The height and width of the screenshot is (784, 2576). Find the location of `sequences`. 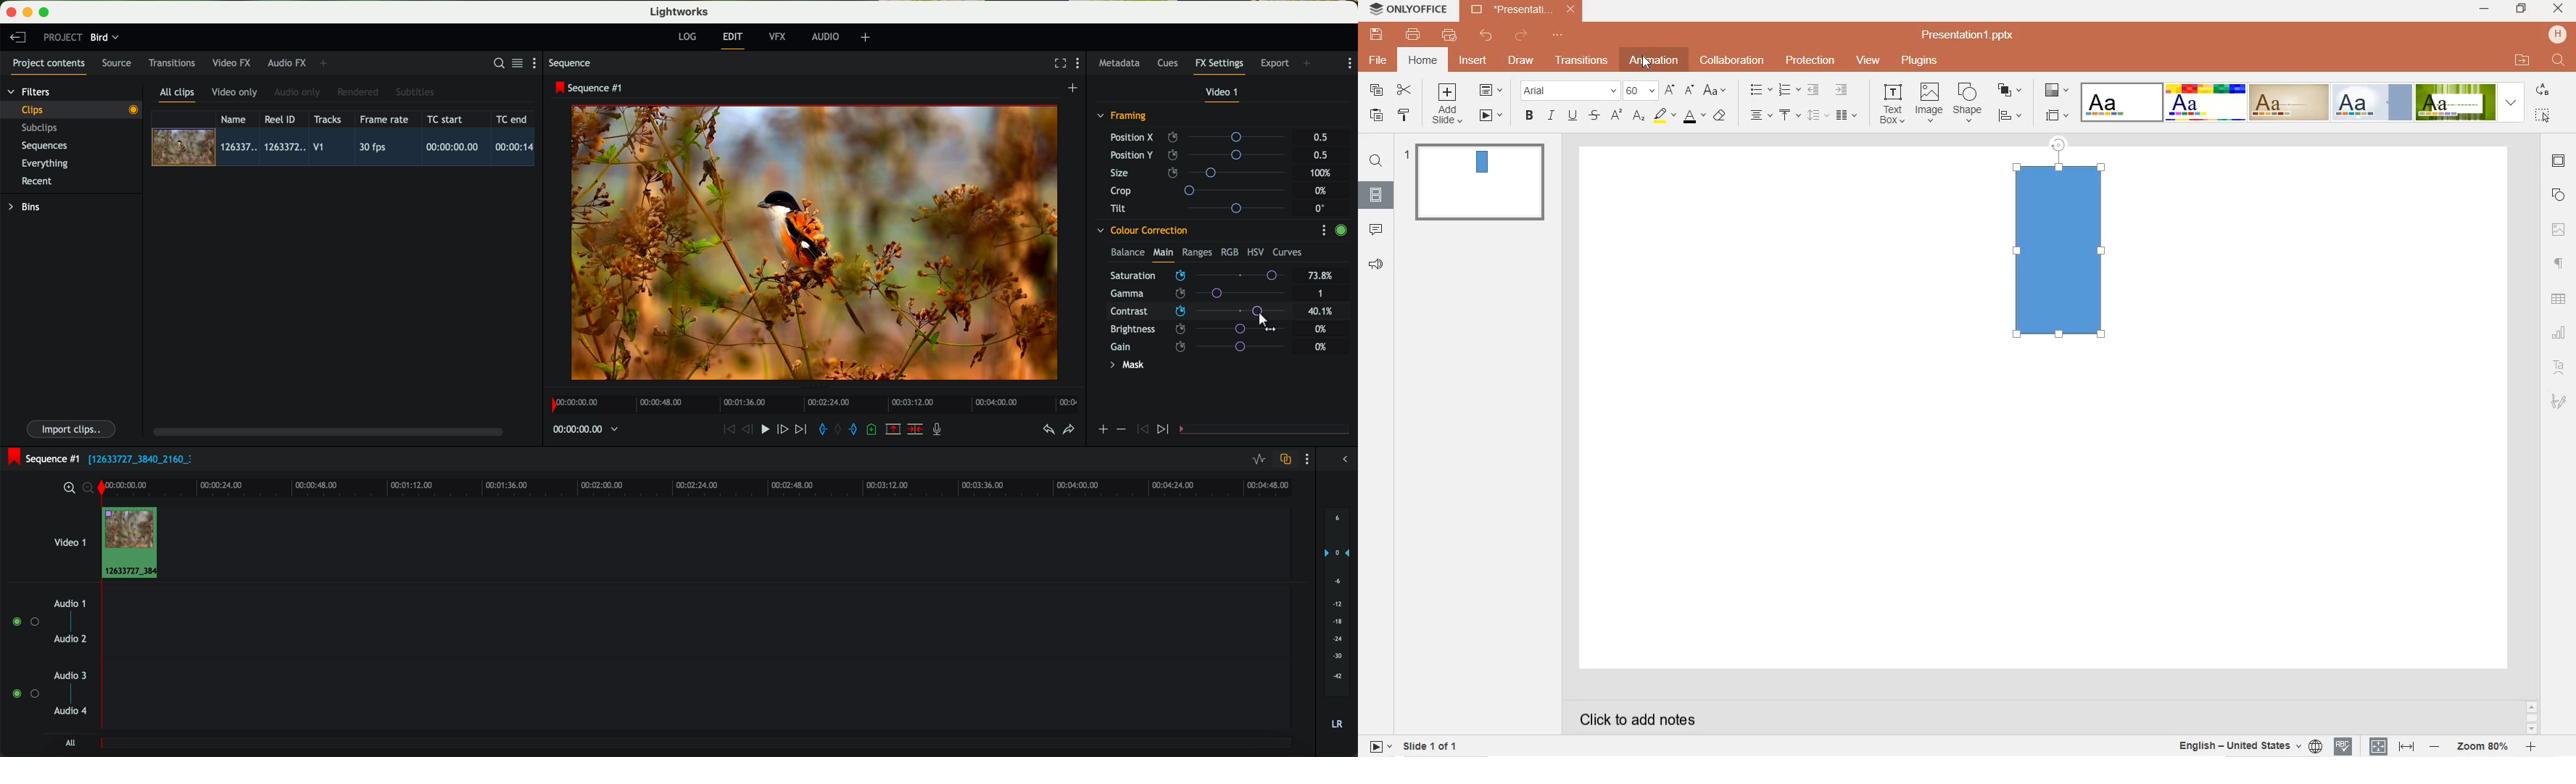

sequences is located at coordinates (44, 146).